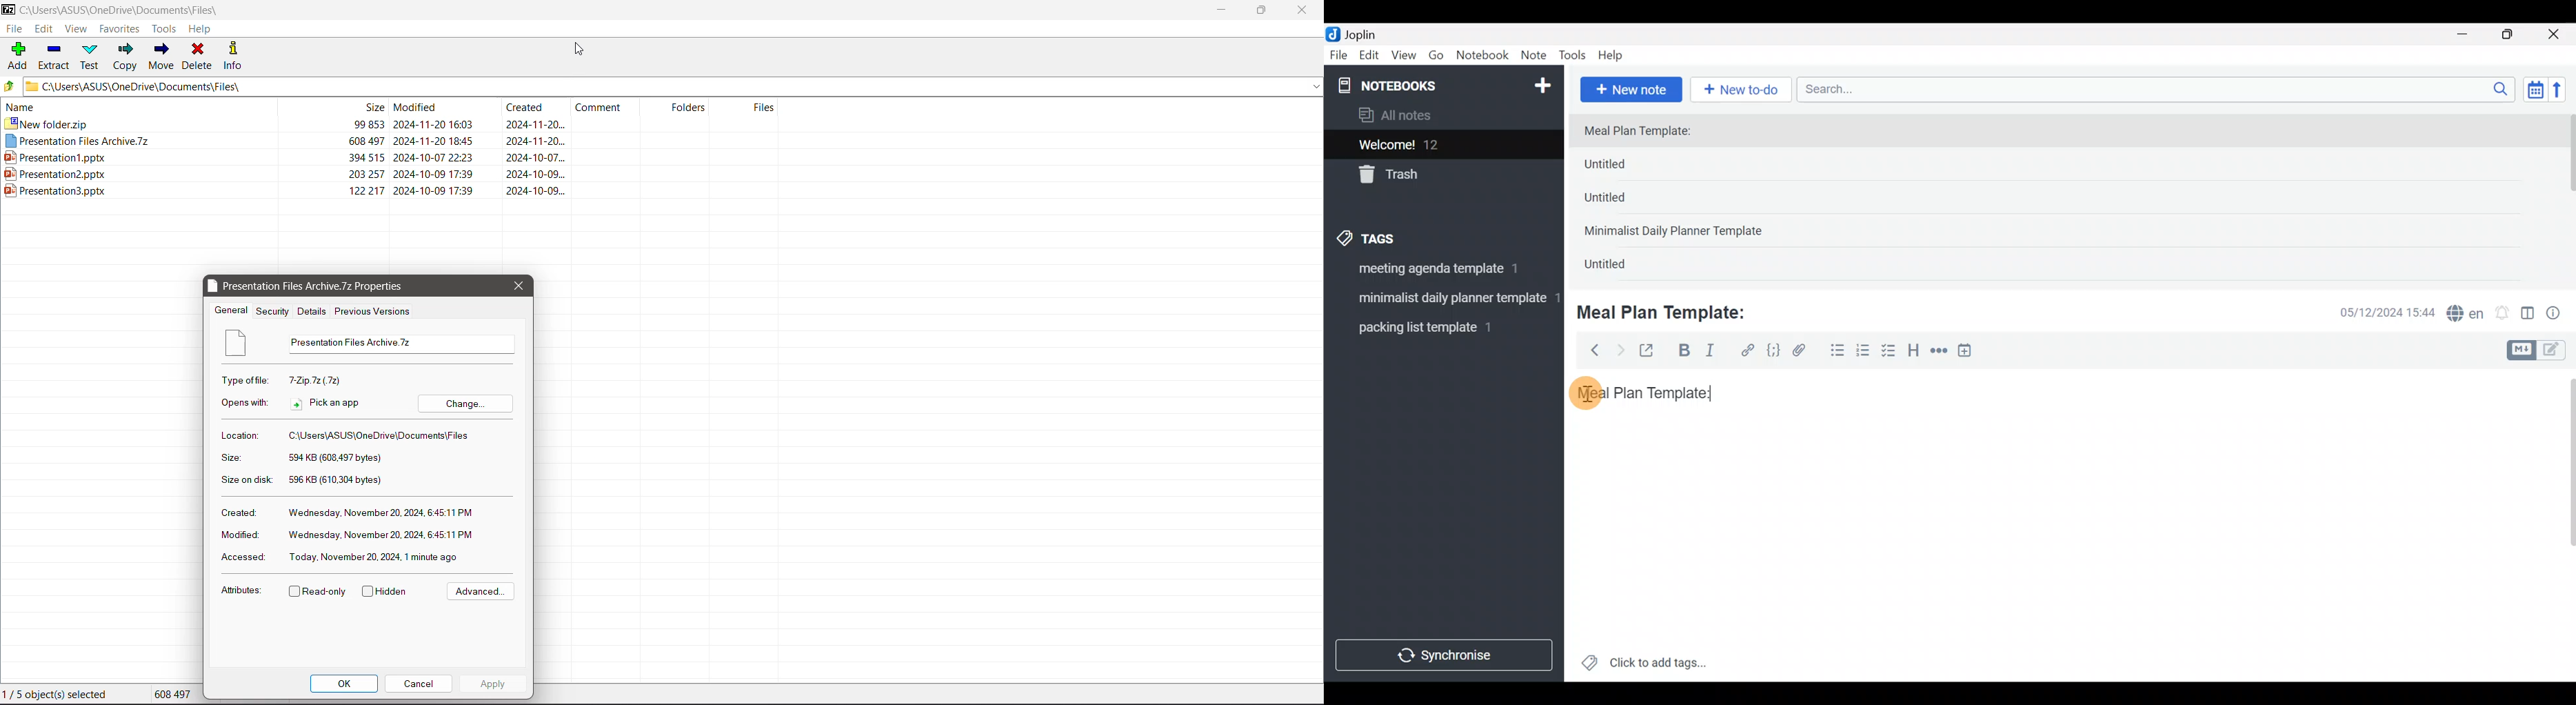 The width and height of the screenshot is (2576, 728). I want to click on Bulleted list, so click(1835, 351).